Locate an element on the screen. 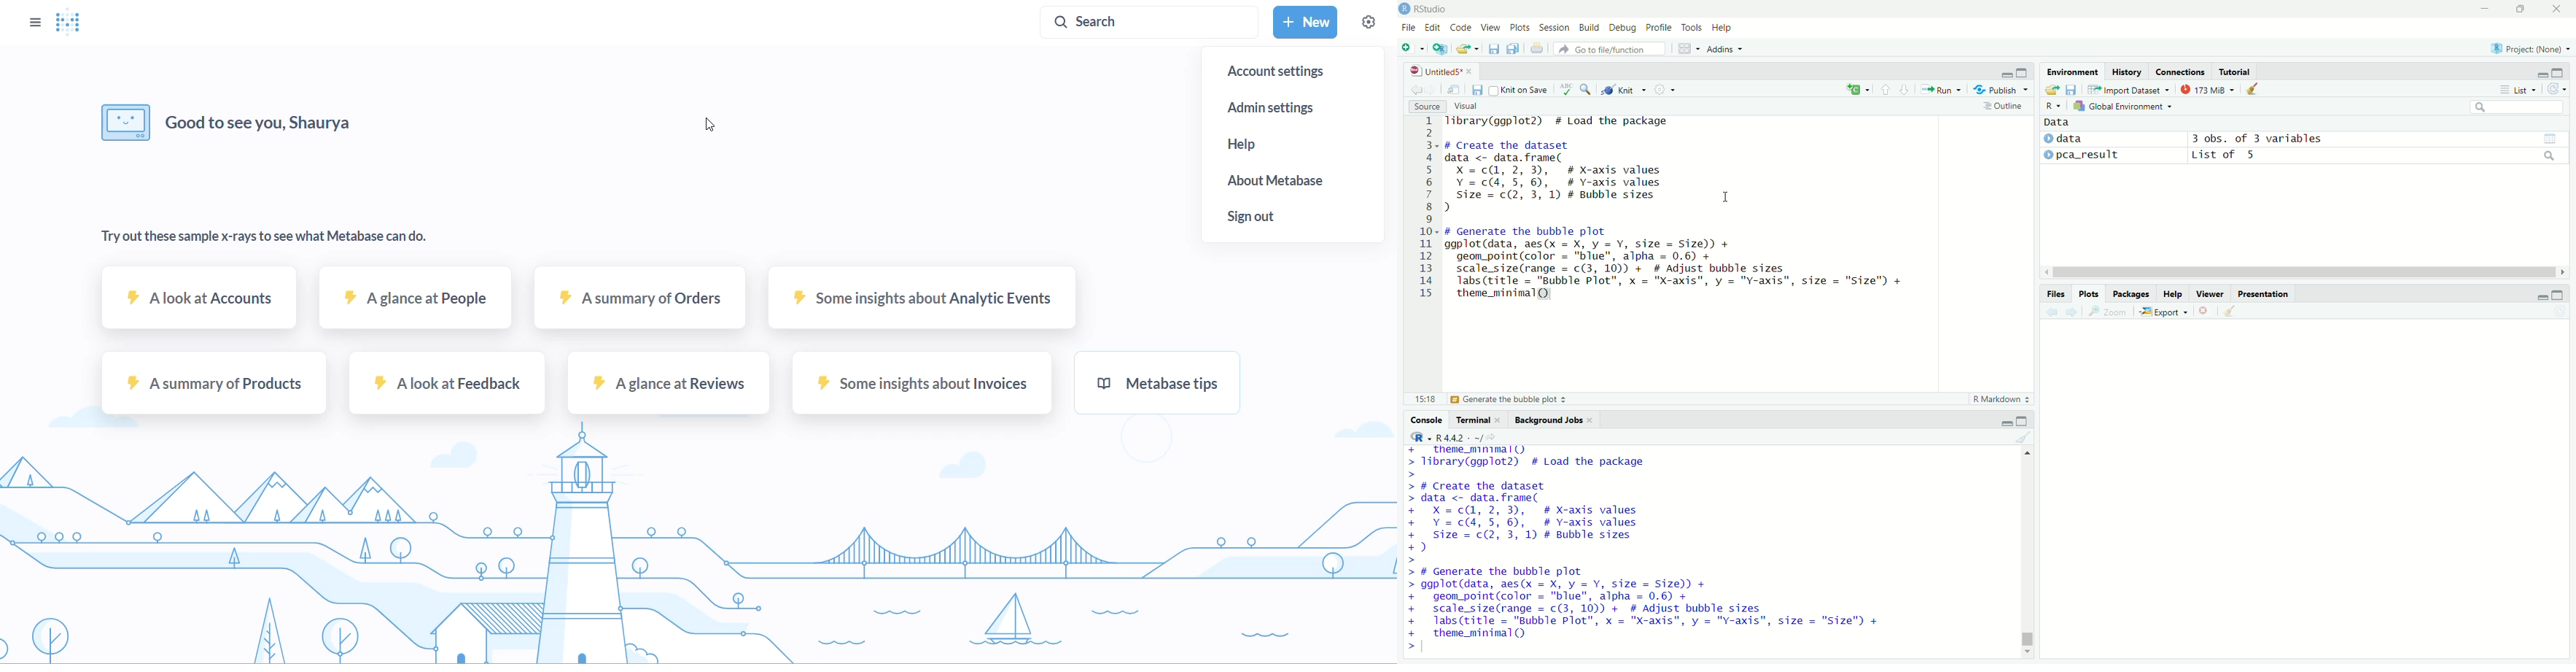 This screenshot has width=2576, height=672. help is located at coordinates (1723, 29).